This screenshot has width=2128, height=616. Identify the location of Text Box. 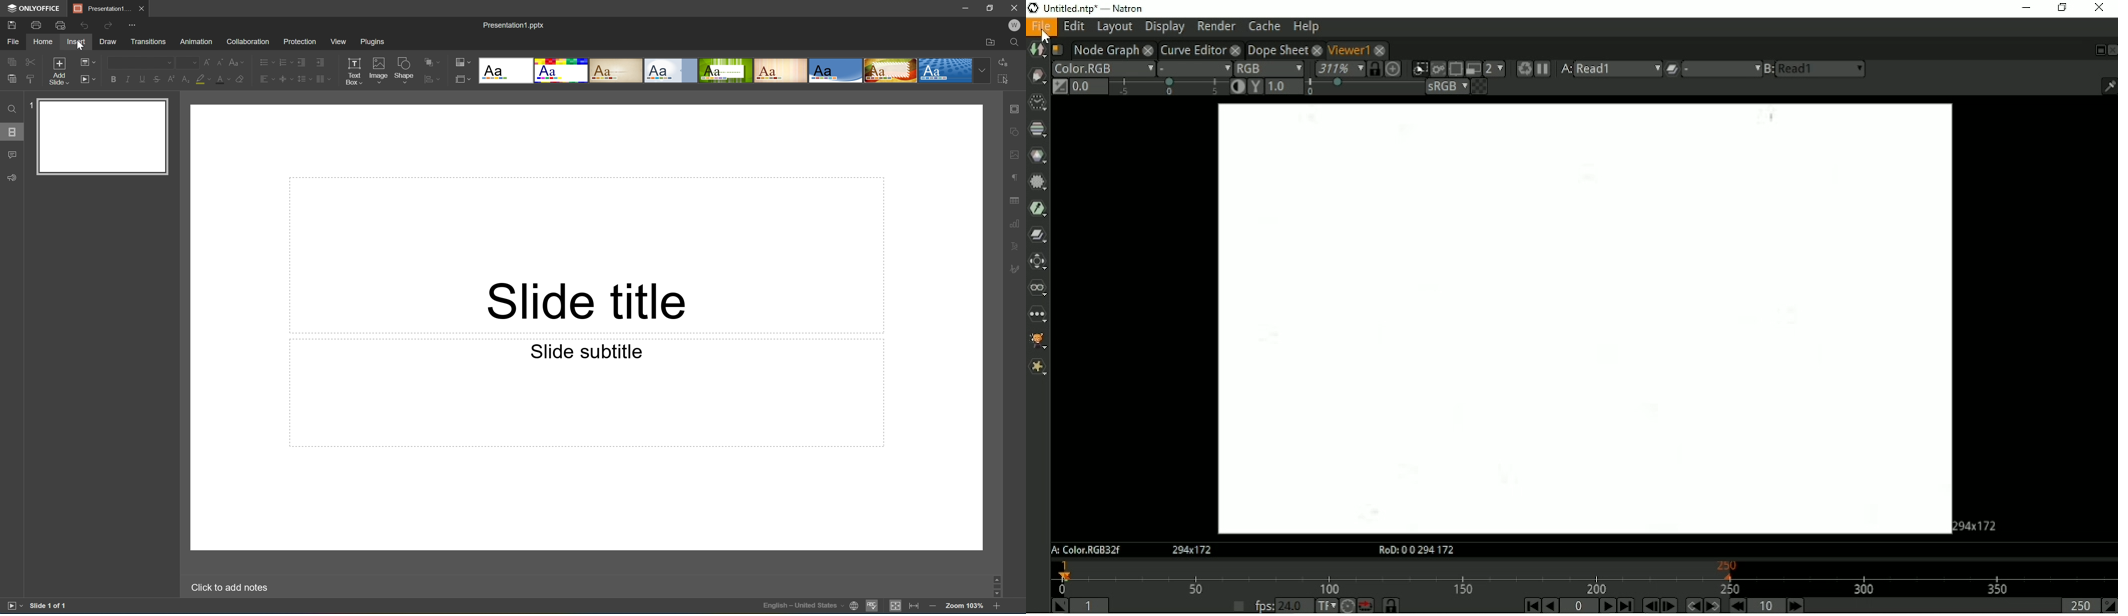
(355, 71).